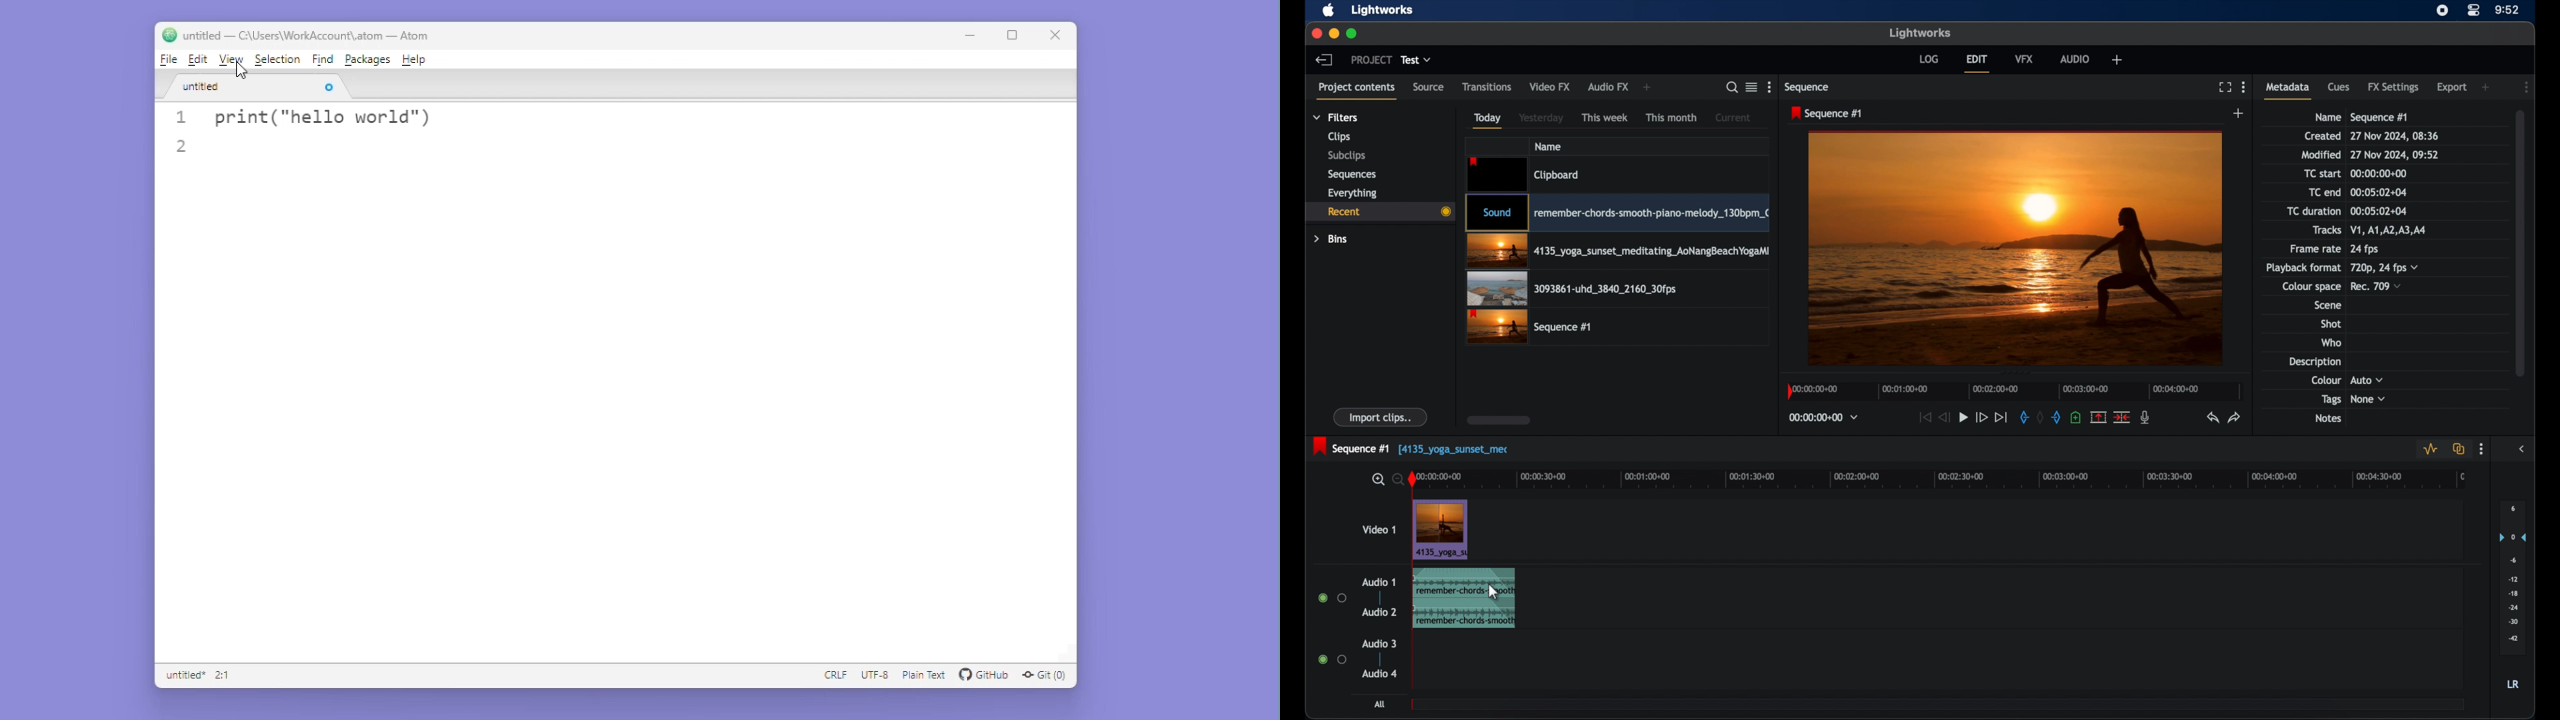  I want to click on screen recorder icon, so click(2443, 10).